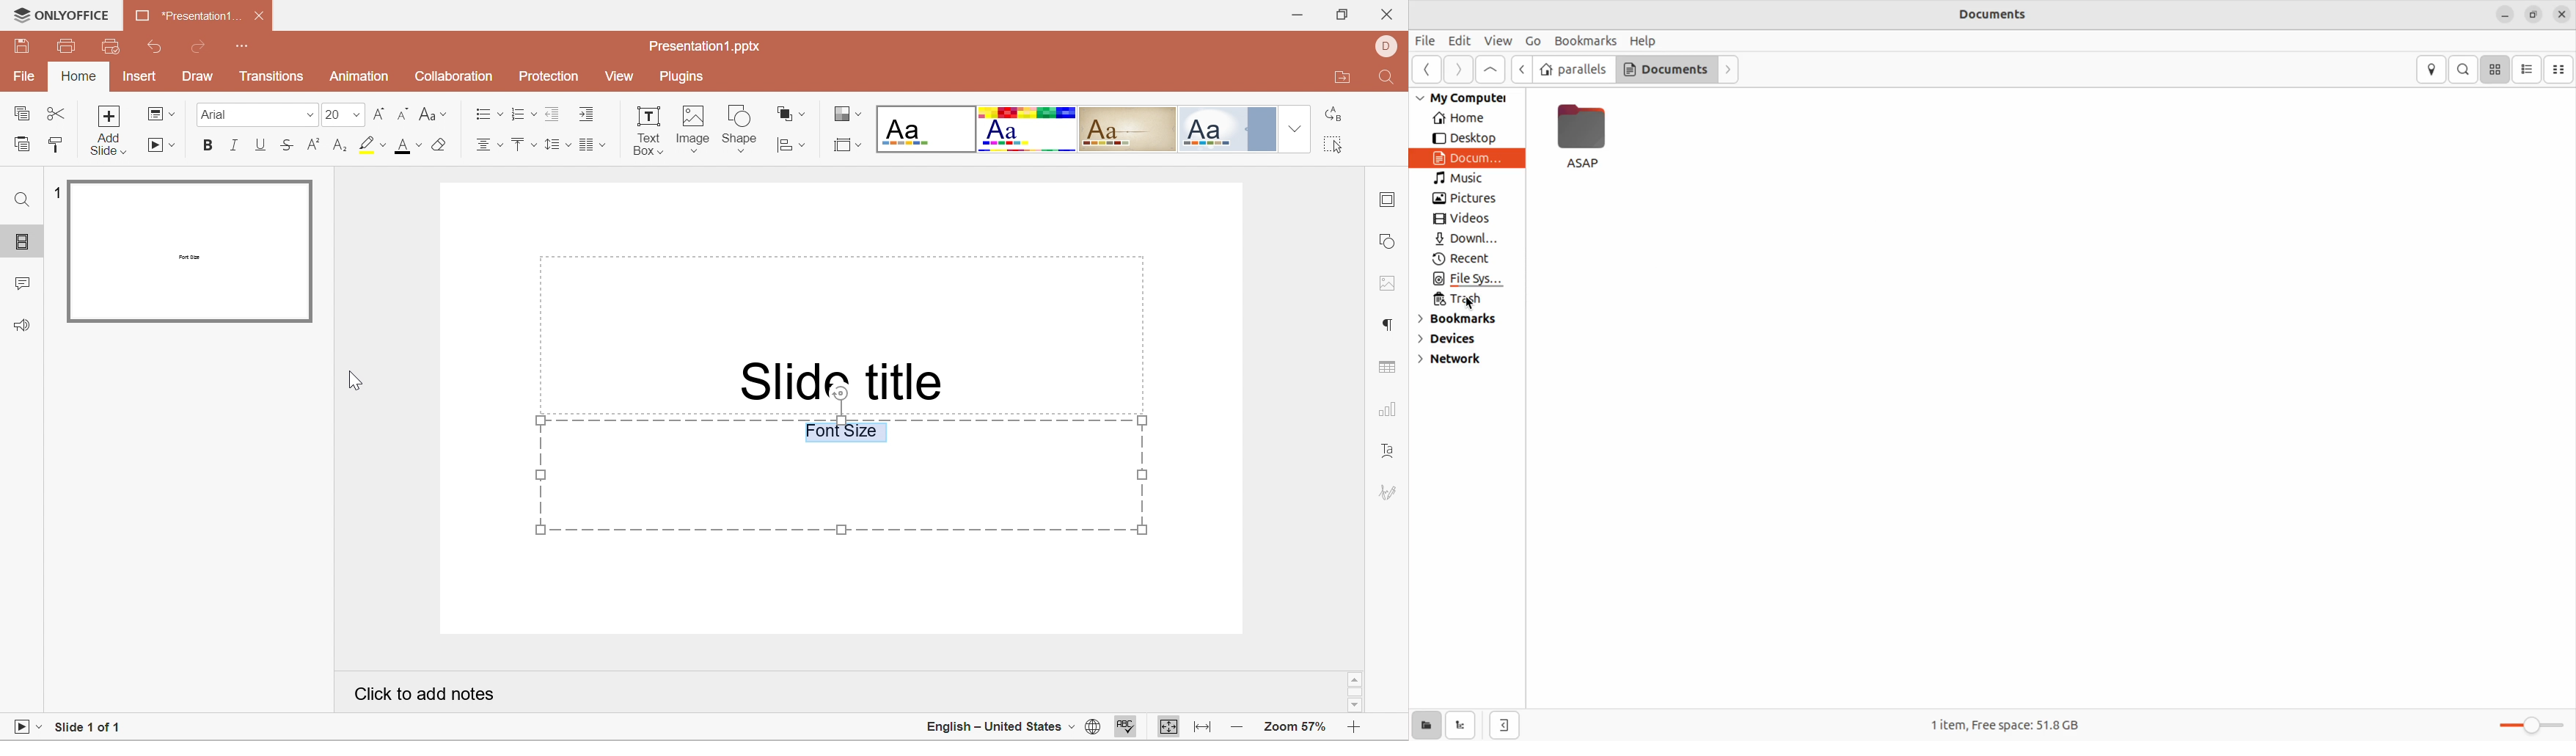 Image resolution: width=2576 pixels, height=756 pixels. Describe the element at coordinates (1357, 677) in the screenshot. I see `Scroll Up` at that location.